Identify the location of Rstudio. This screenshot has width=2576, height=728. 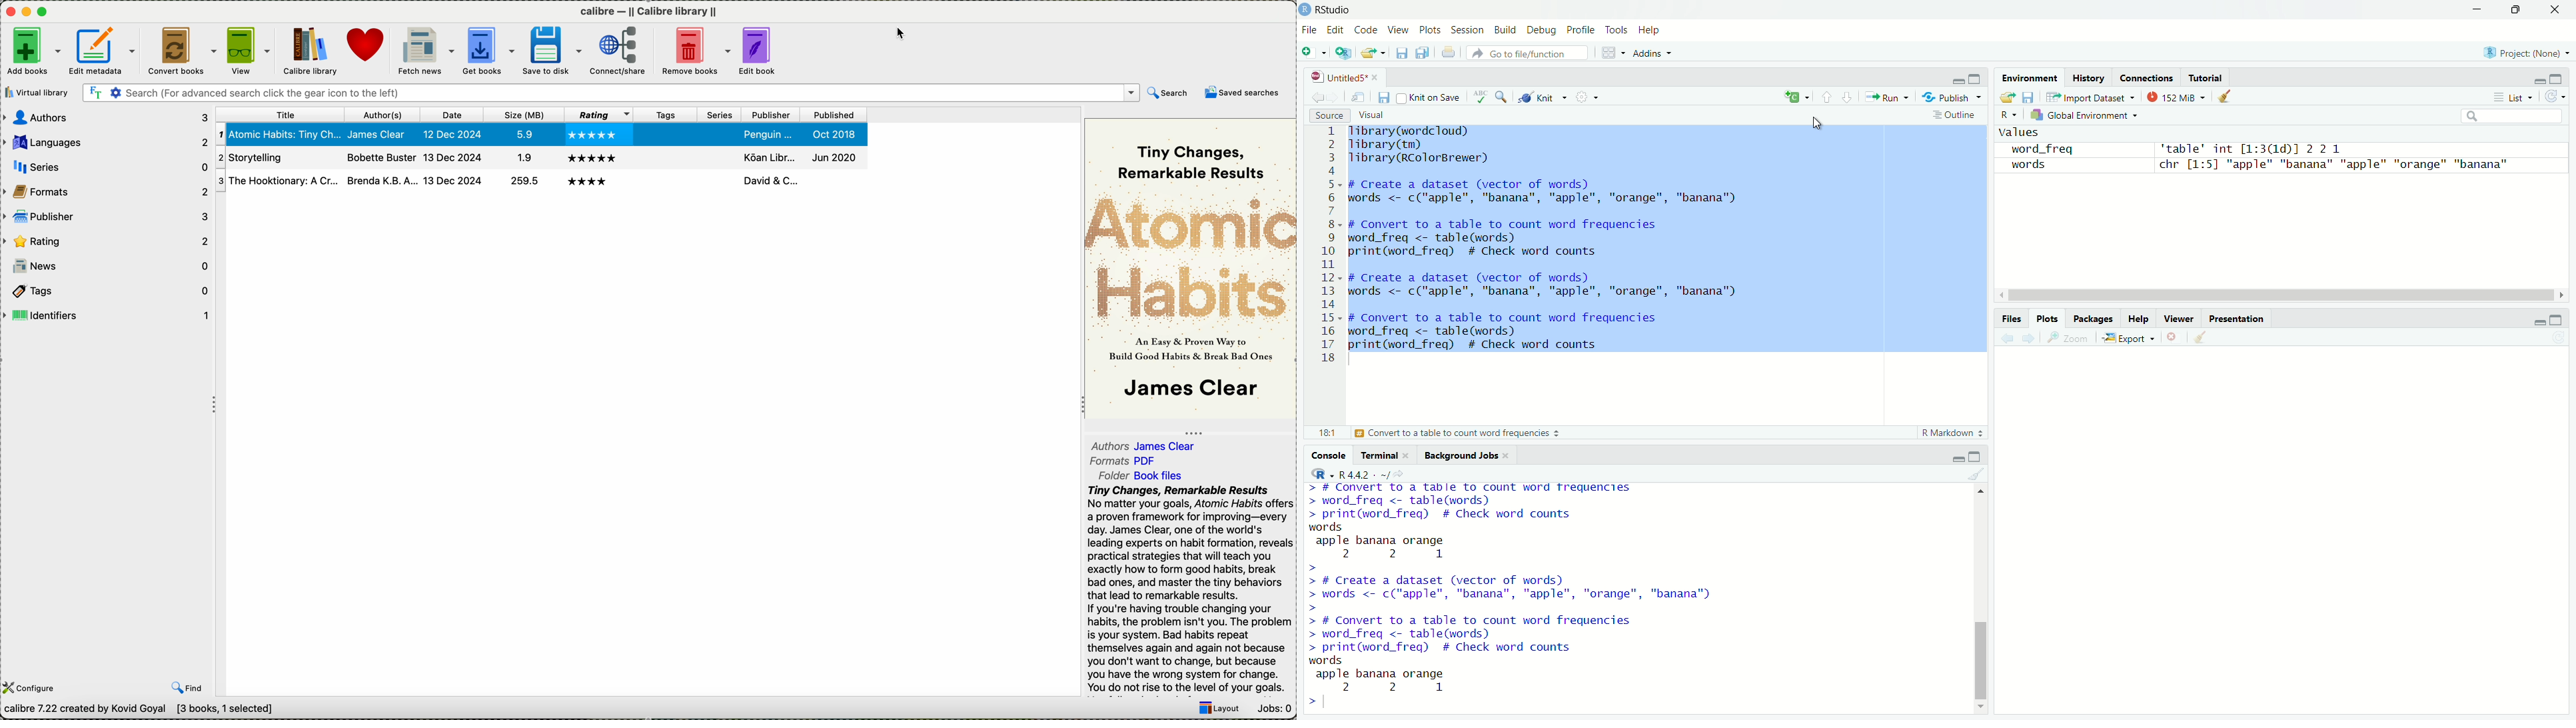
(1327, 9).